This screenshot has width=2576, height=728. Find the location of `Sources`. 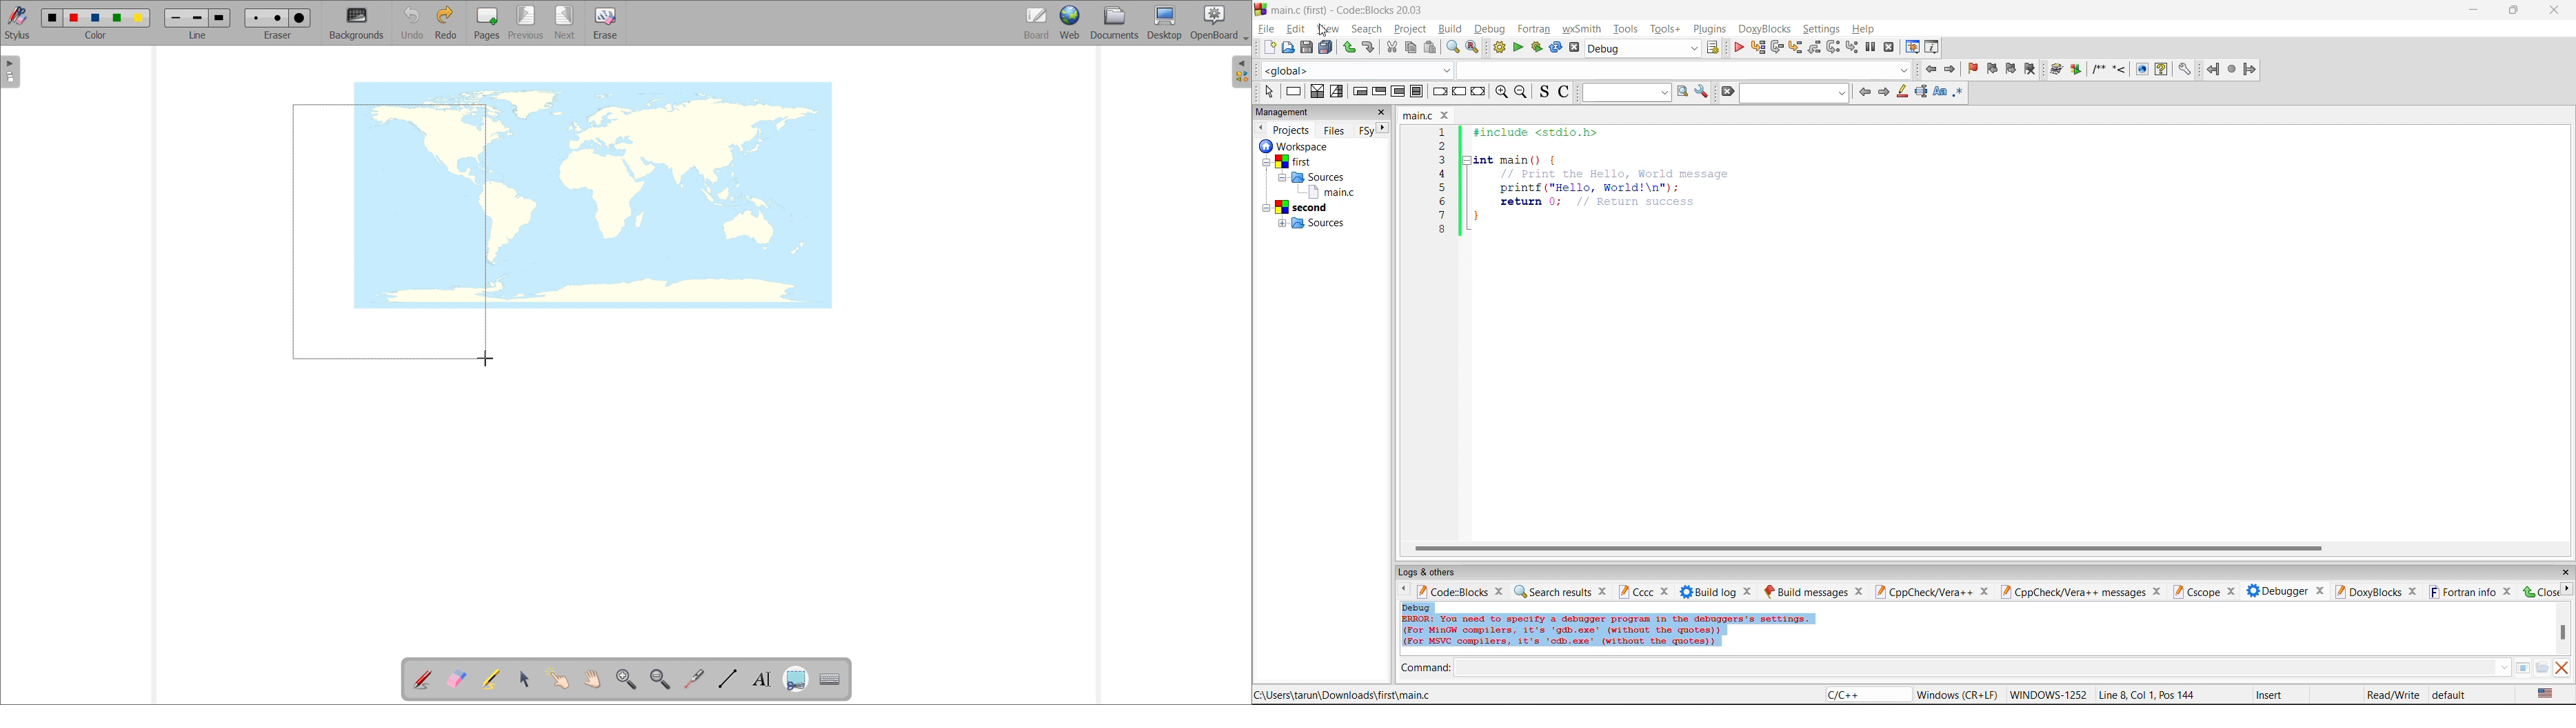

Sources is located at coordinates (1325, 177).